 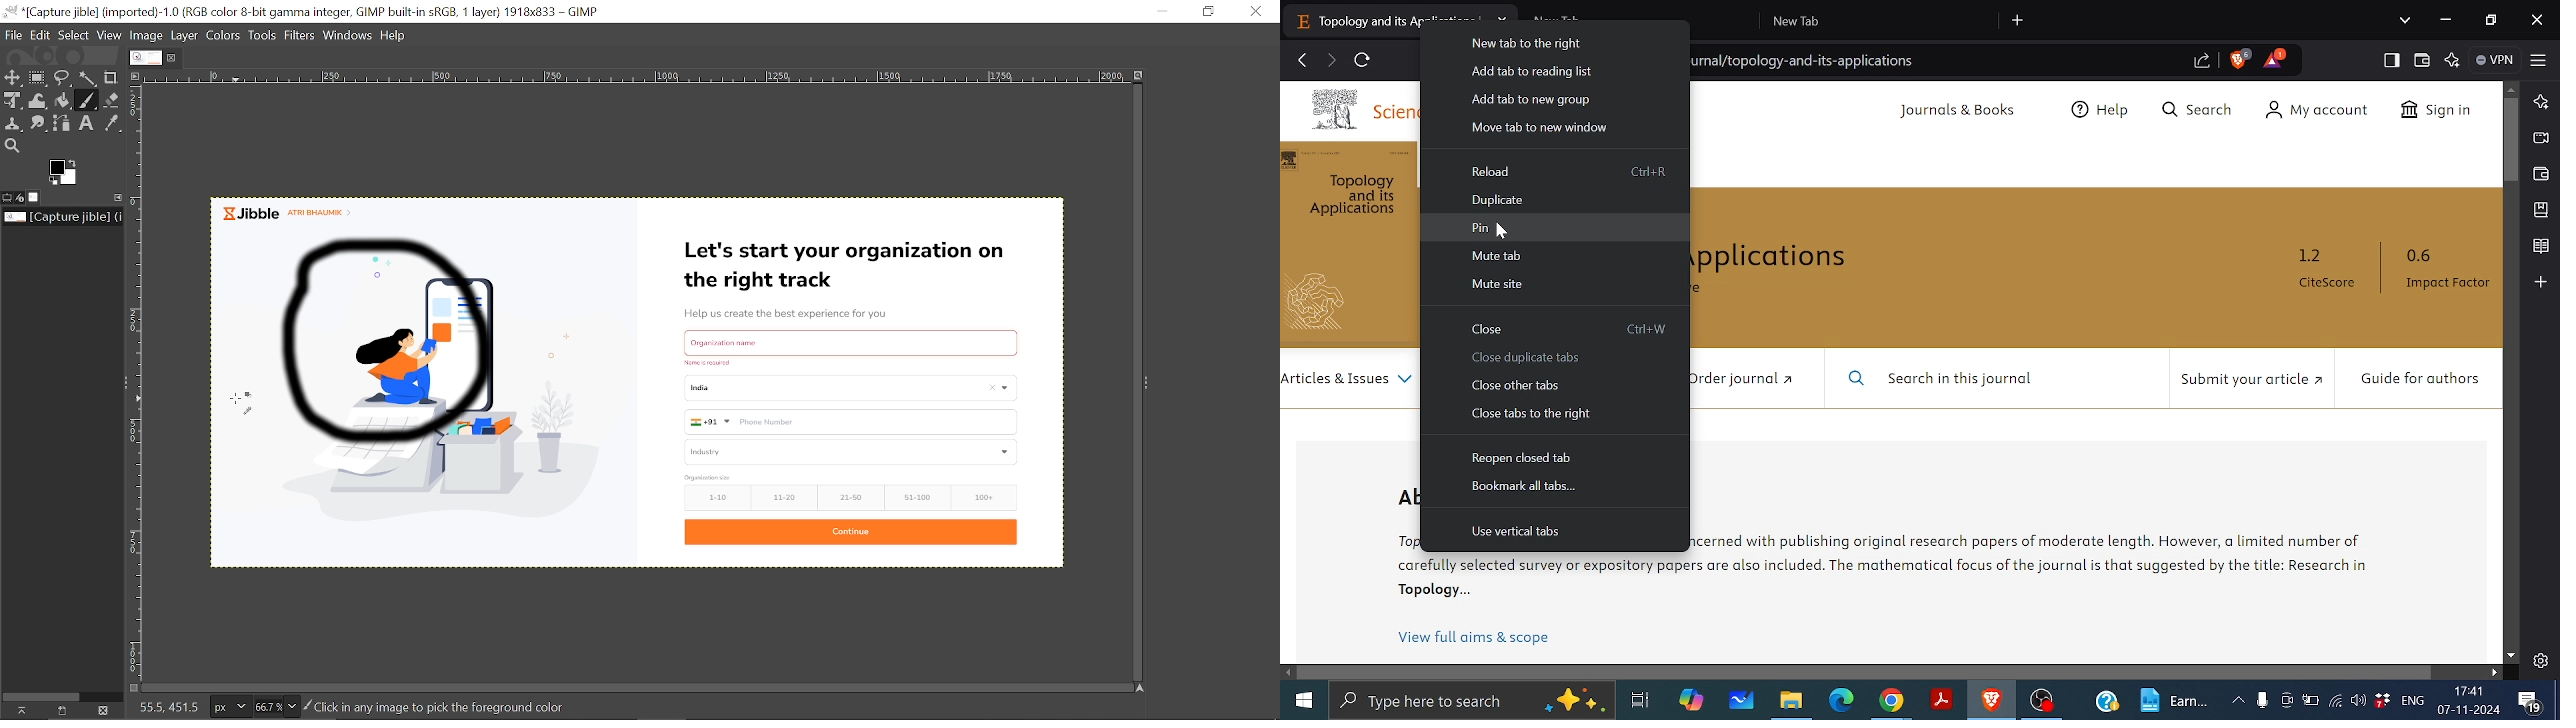 I want to click on Current window, so click(x=300, y=12).